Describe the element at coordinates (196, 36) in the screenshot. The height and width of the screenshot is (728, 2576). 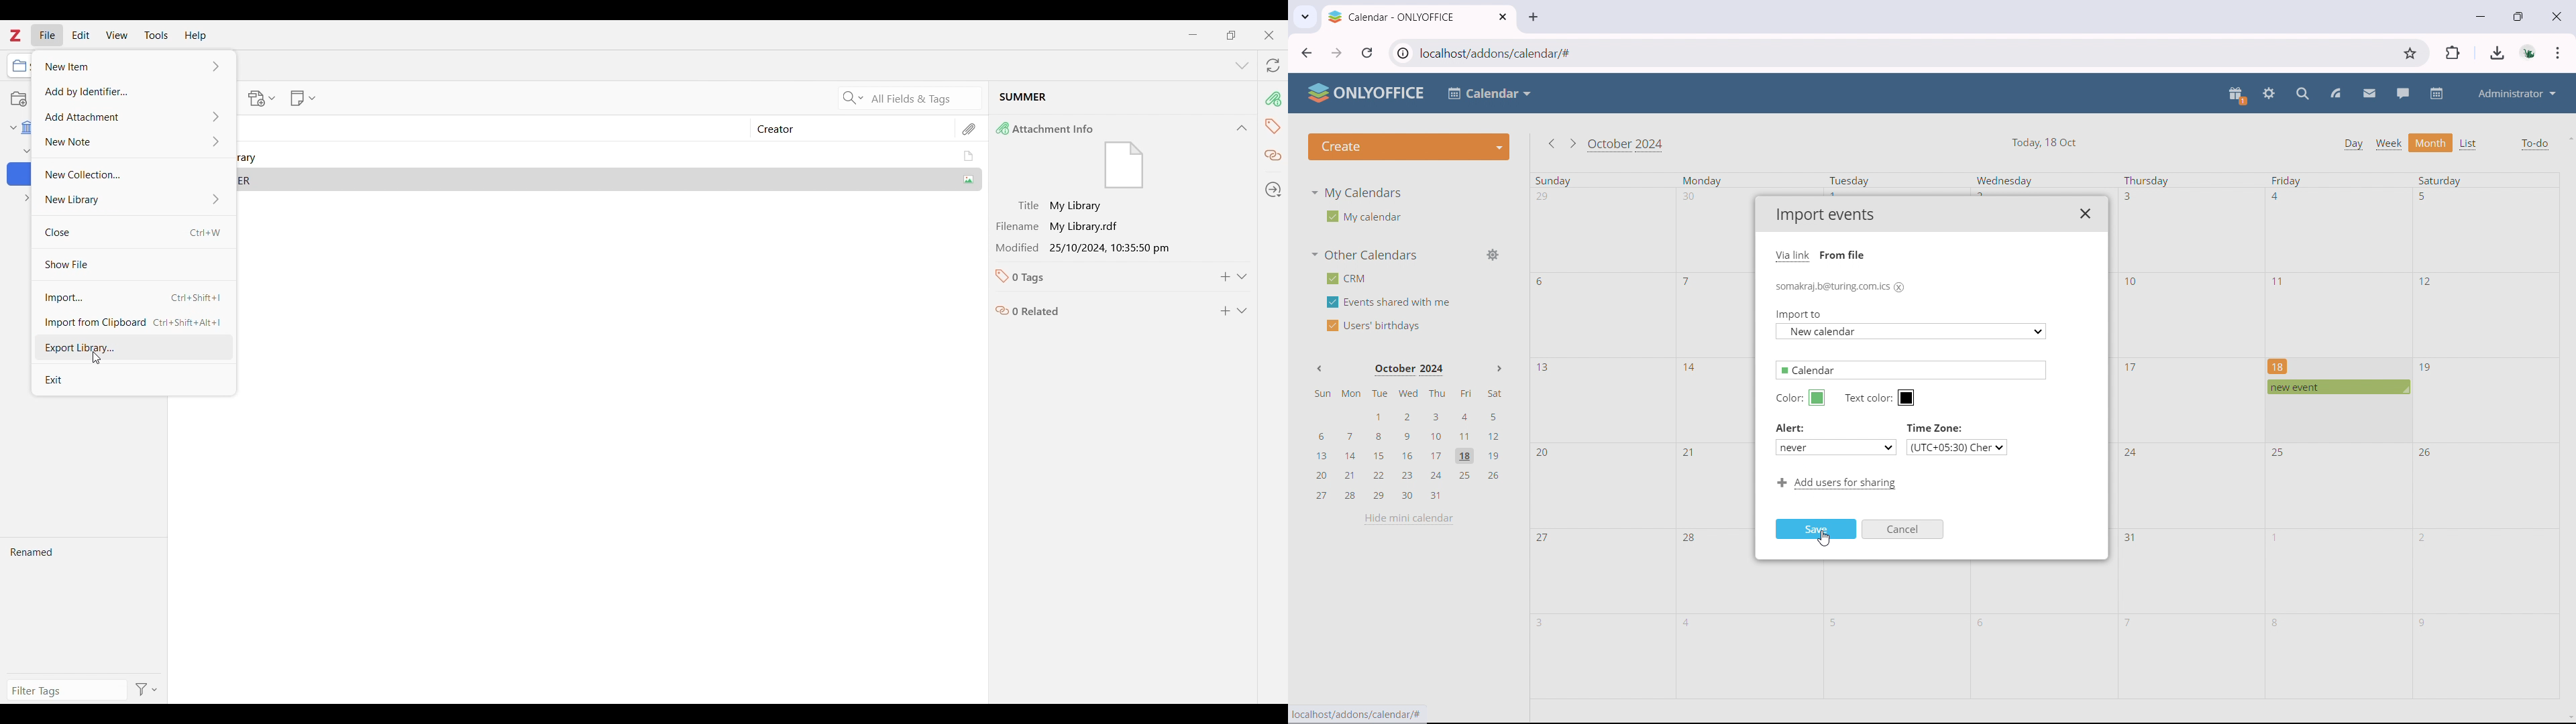
I see `Help menu` at that location.